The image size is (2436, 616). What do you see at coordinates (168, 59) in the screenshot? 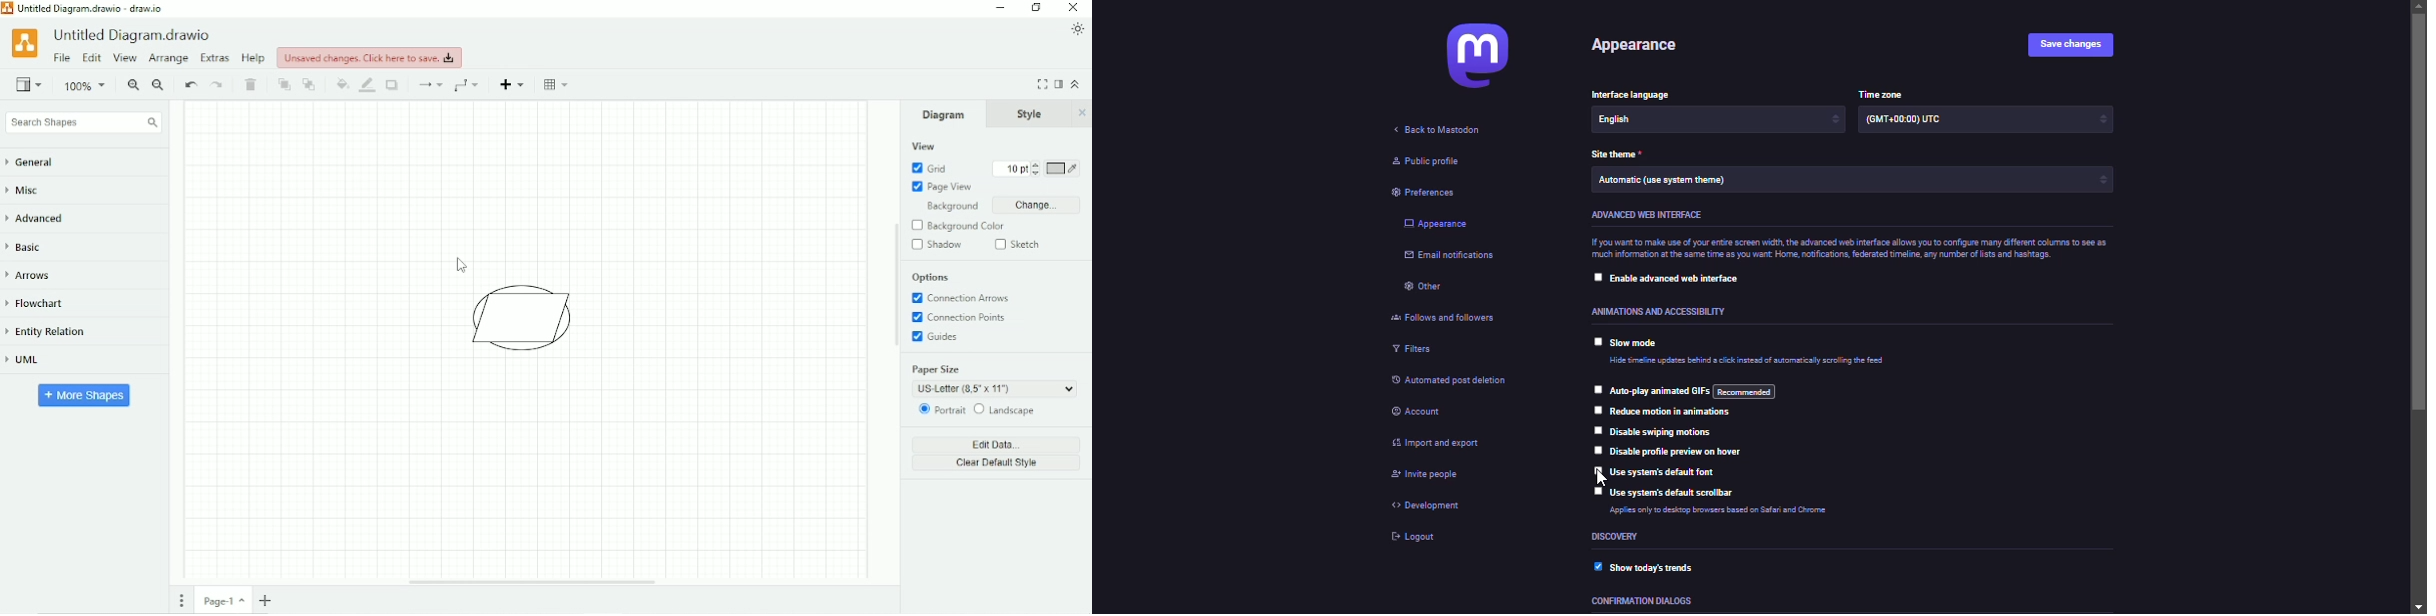
I see `Arrange` at bounding box center [168, 59].